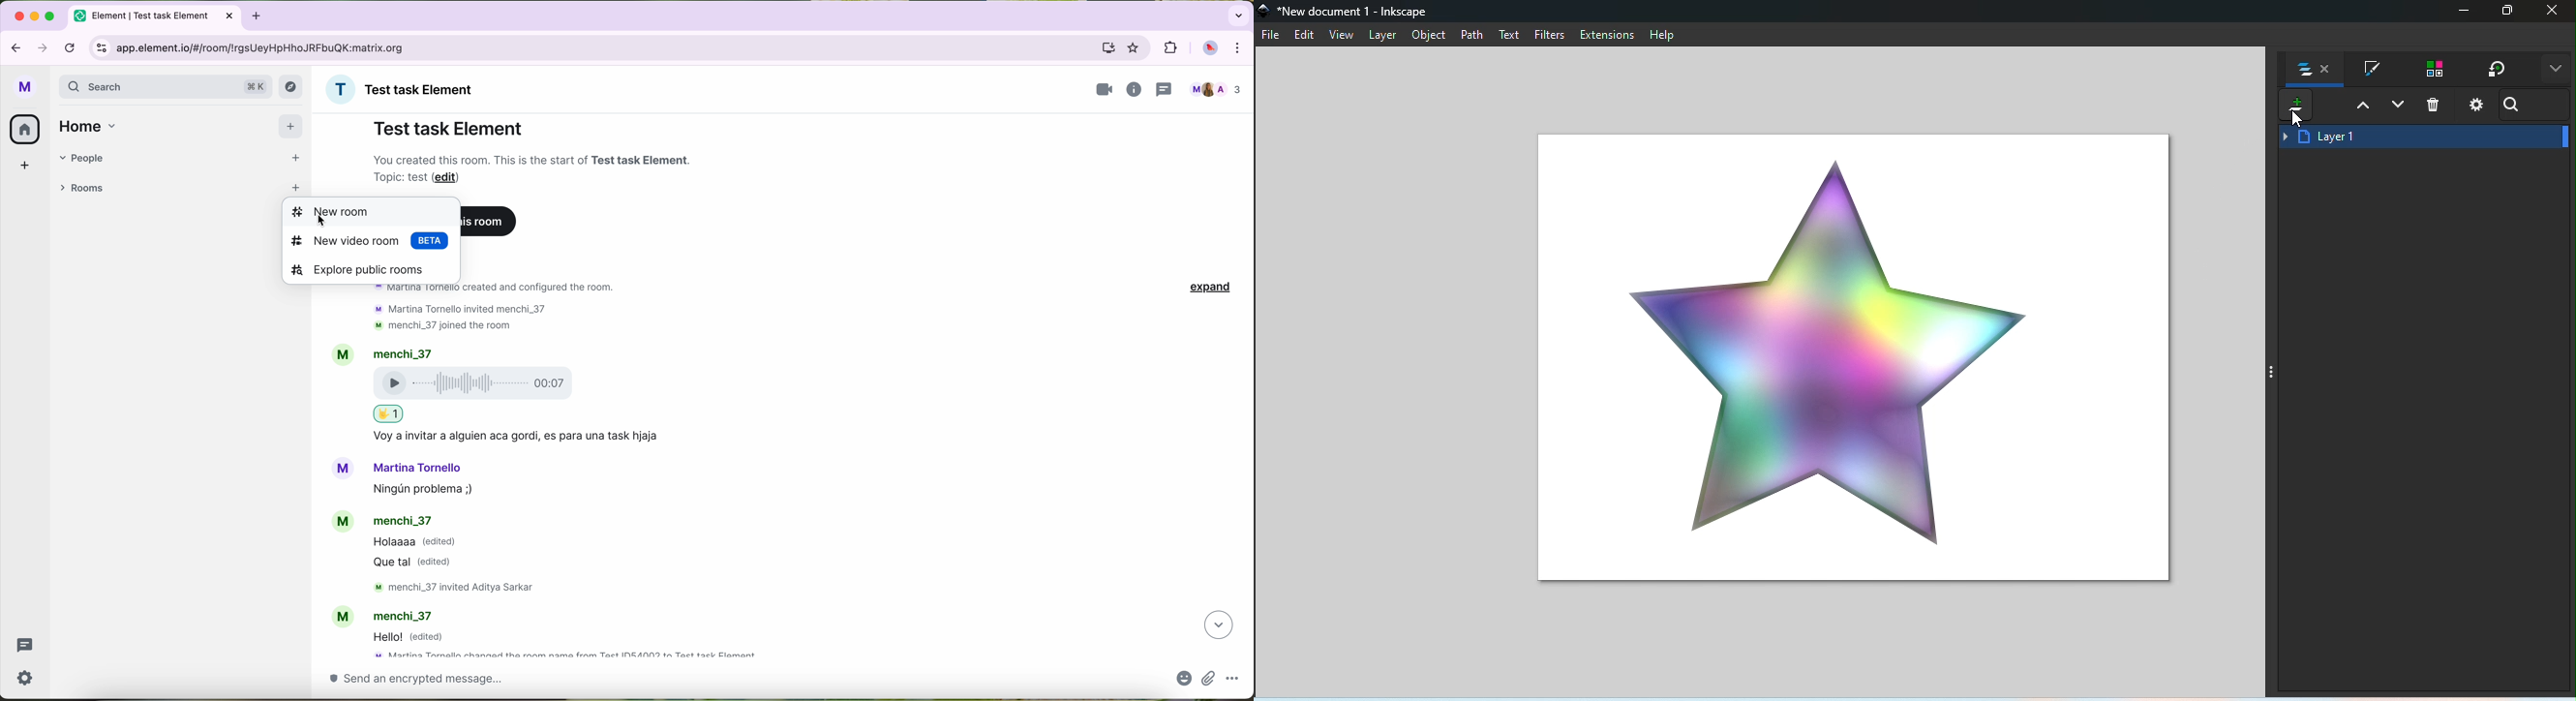  What do you see at coordinates (1136, 48) in the screenshot?
I see `favorites` at bounding box center [1136, 48].